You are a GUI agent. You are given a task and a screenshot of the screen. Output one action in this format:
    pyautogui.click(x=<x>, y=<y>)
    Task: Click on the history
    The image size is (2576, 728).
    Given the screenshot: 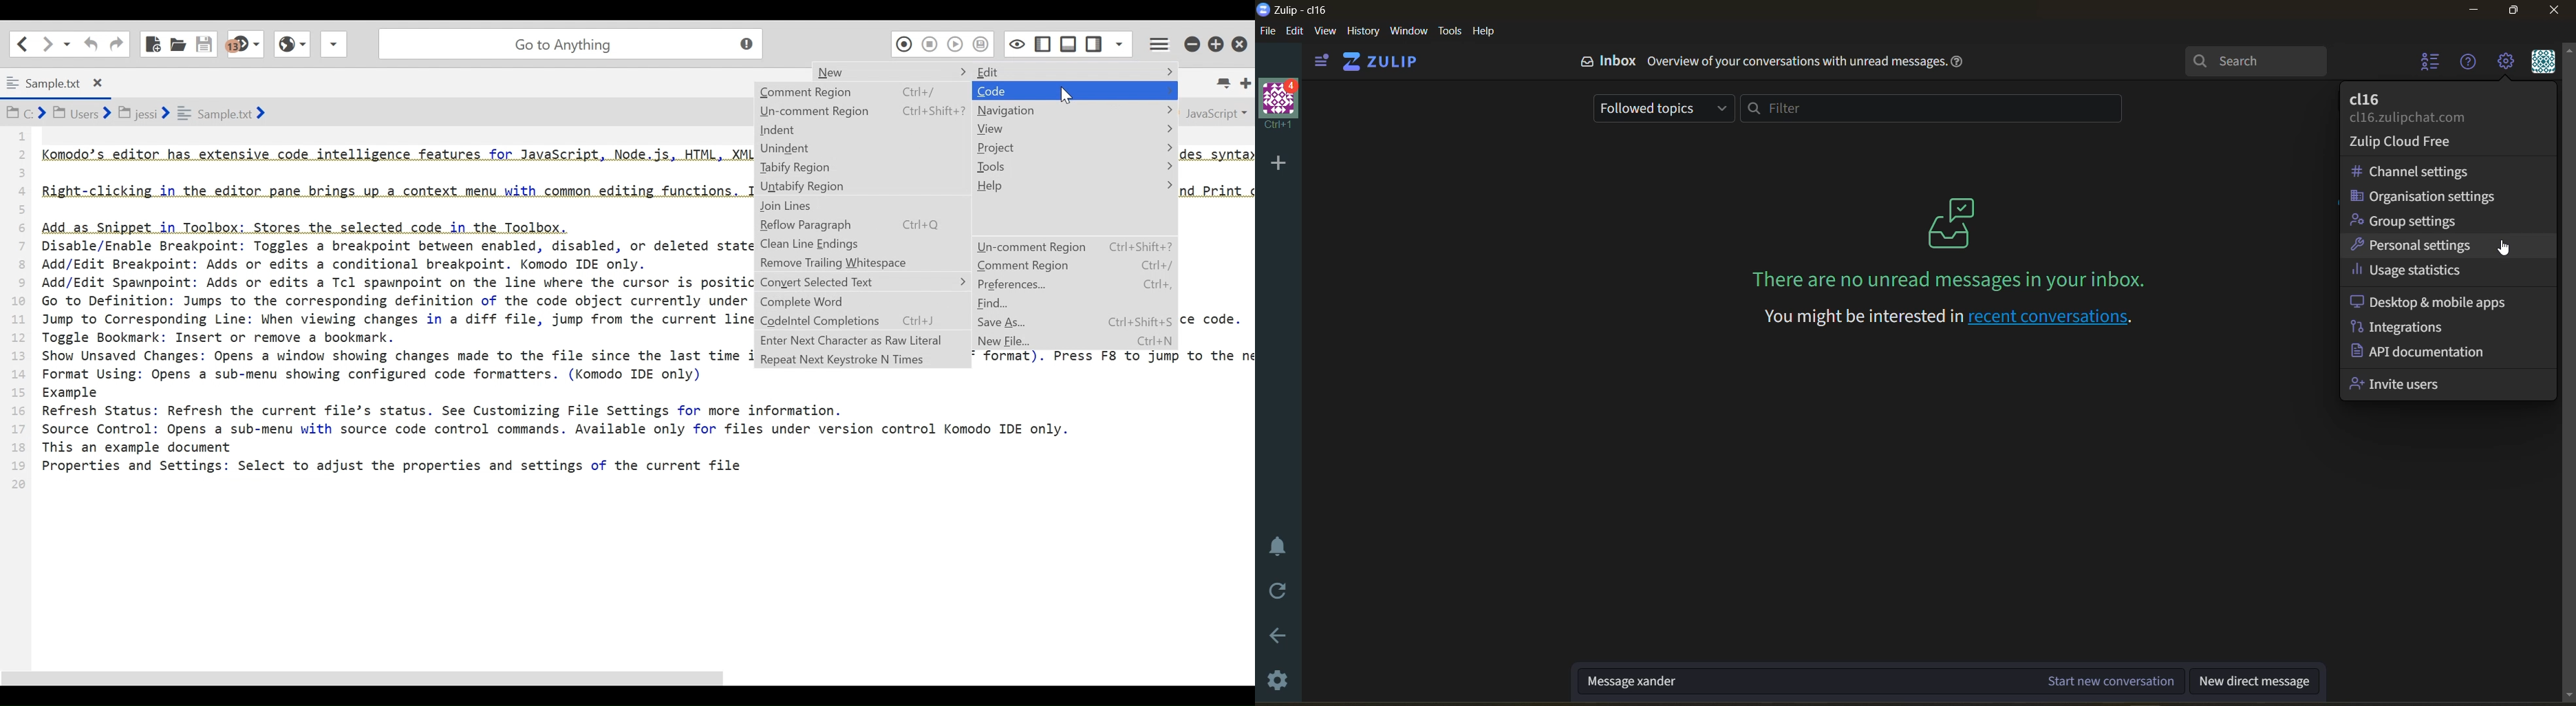 What is the action you would take?
    pyautogui.click(x=1363, y=32)
    